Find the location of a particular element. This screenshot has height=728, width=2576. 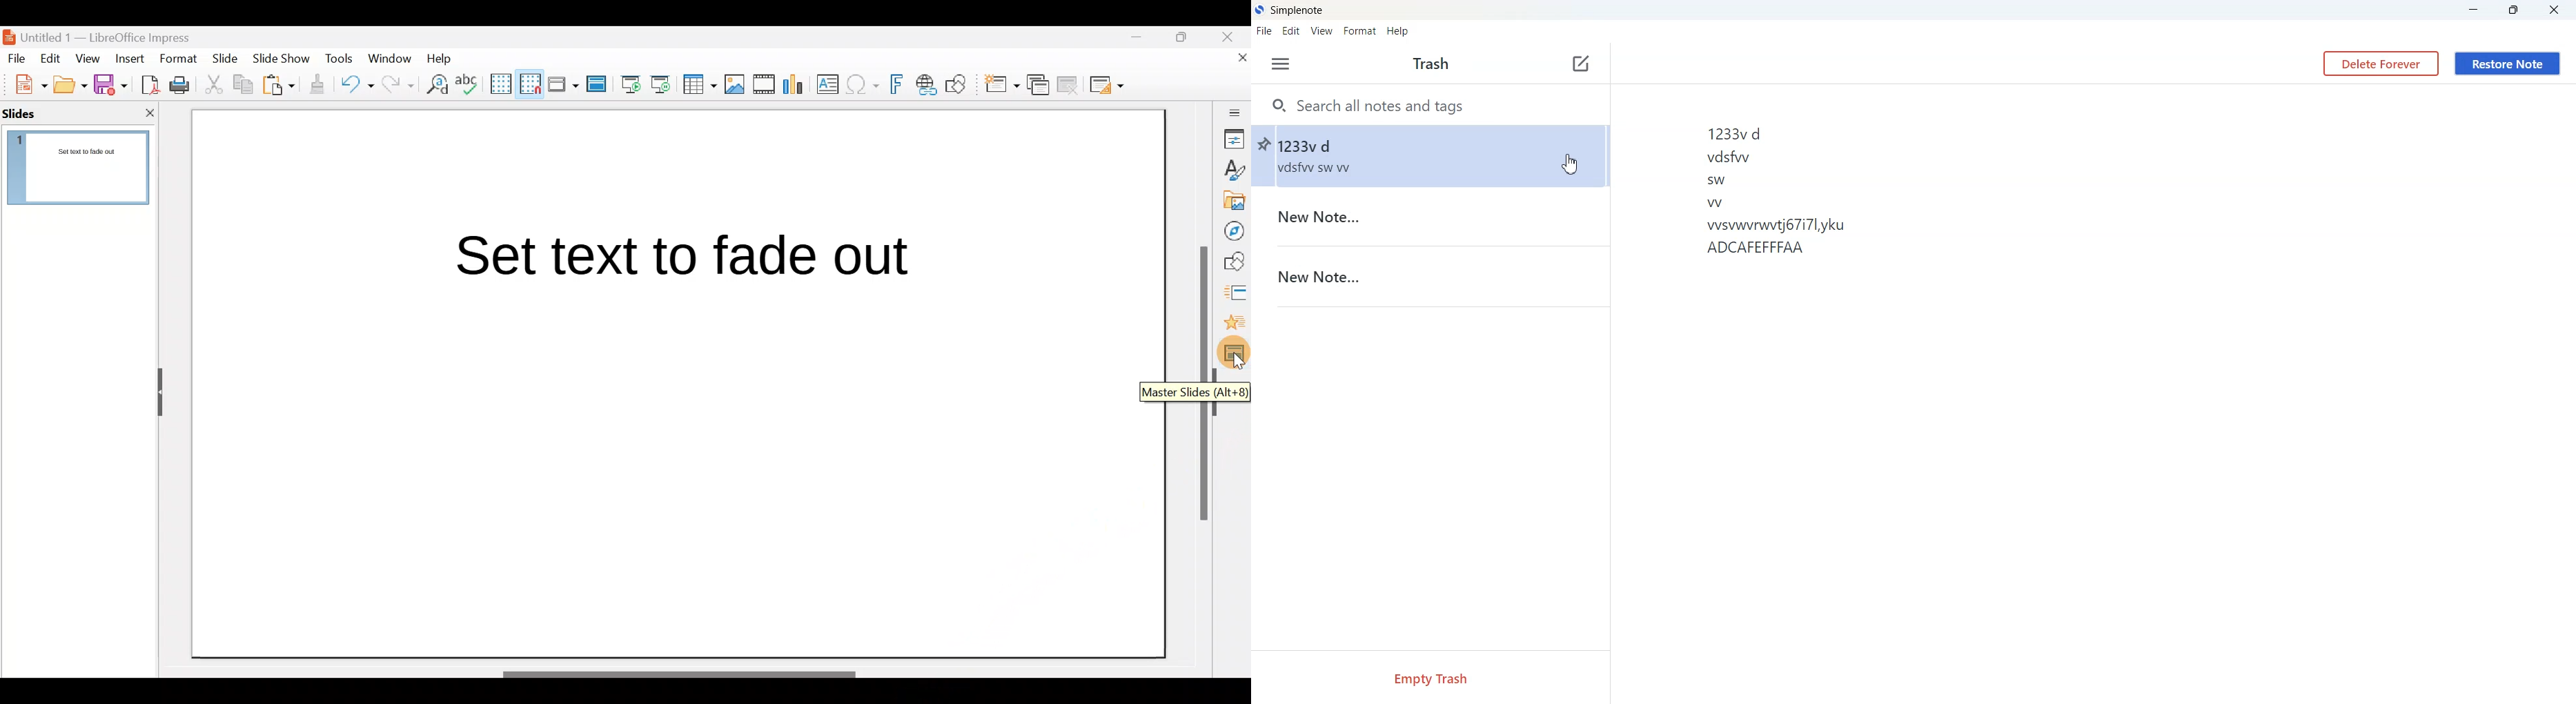

Options is located at coordinates (1280, 63).